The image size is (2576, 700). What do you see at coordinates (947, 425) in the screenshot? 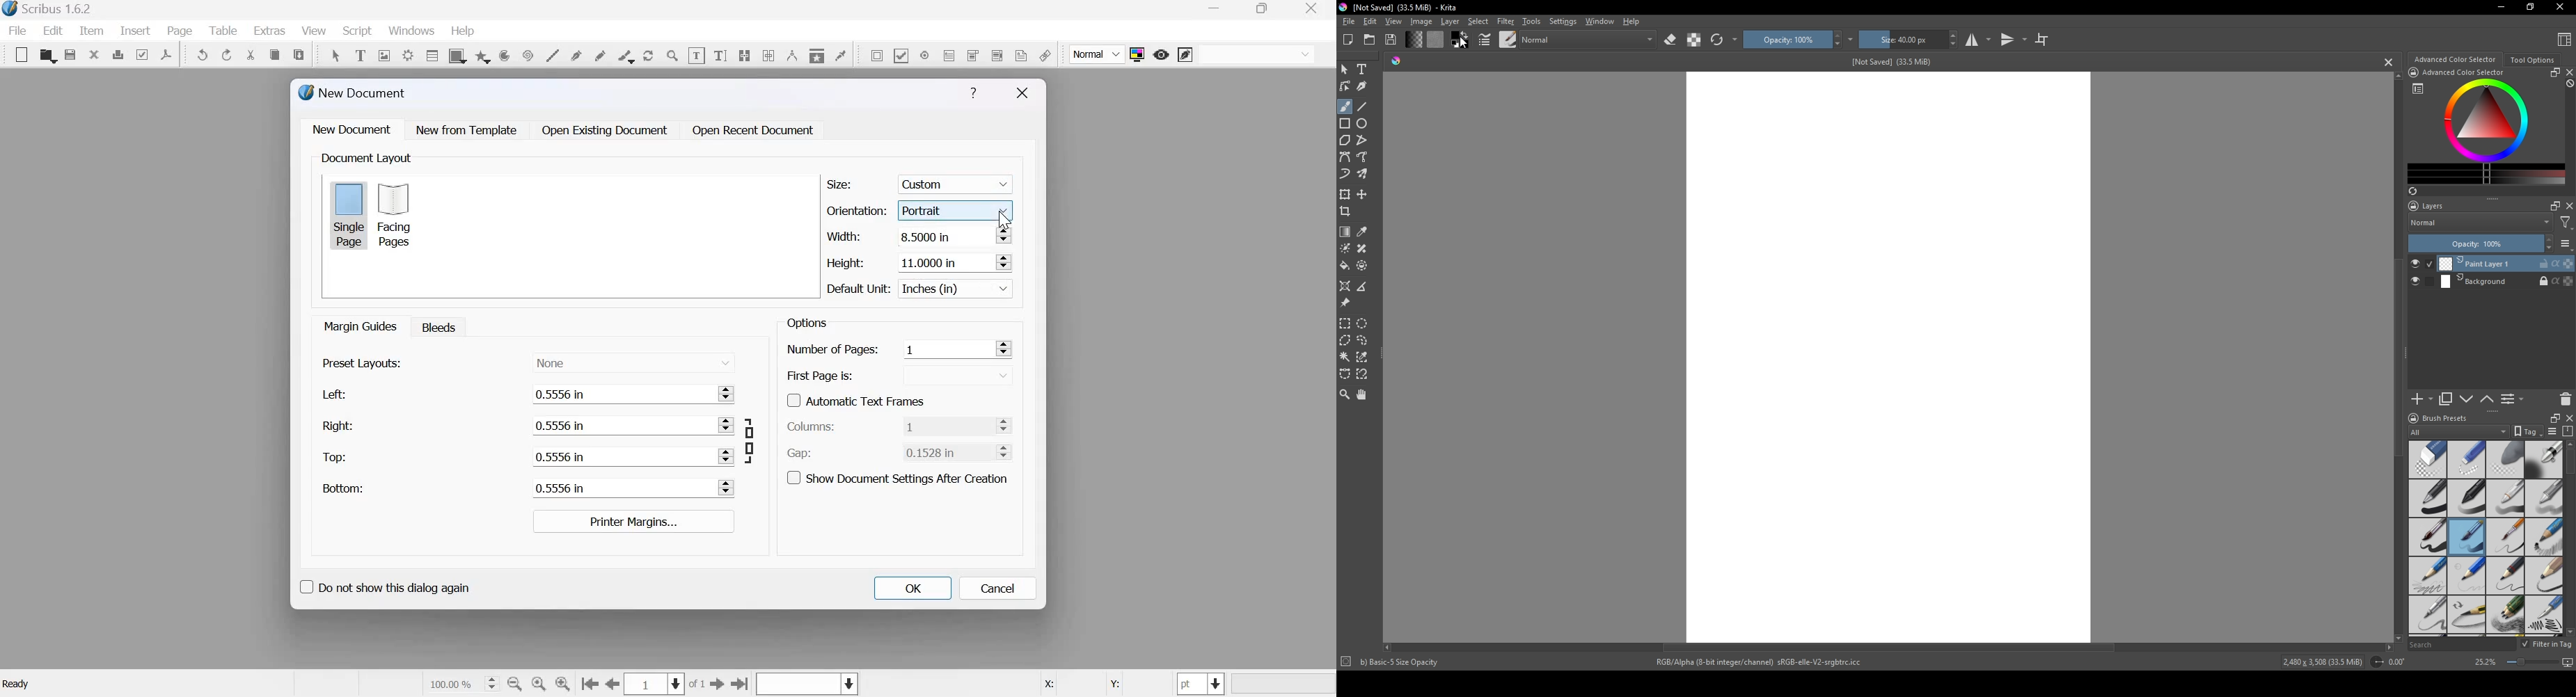
I see `1` at bounding box center [947, 425].